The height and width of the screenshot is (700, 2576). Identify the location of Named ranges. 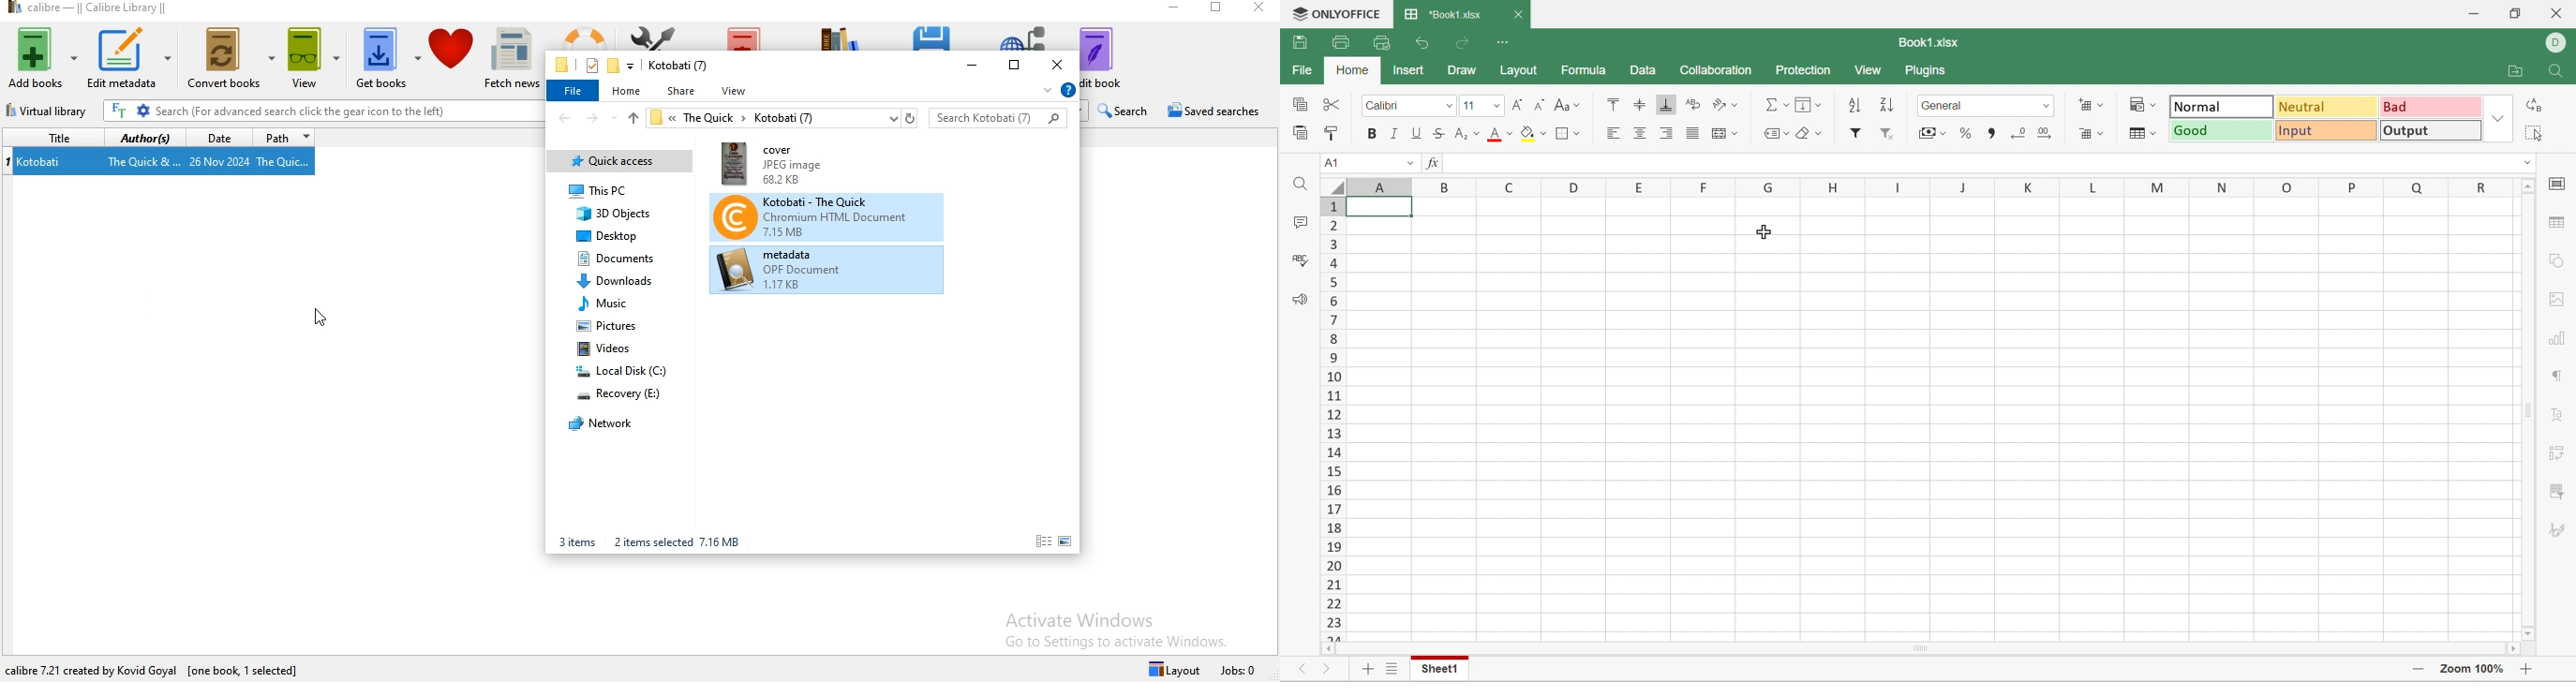
(1772, 131).